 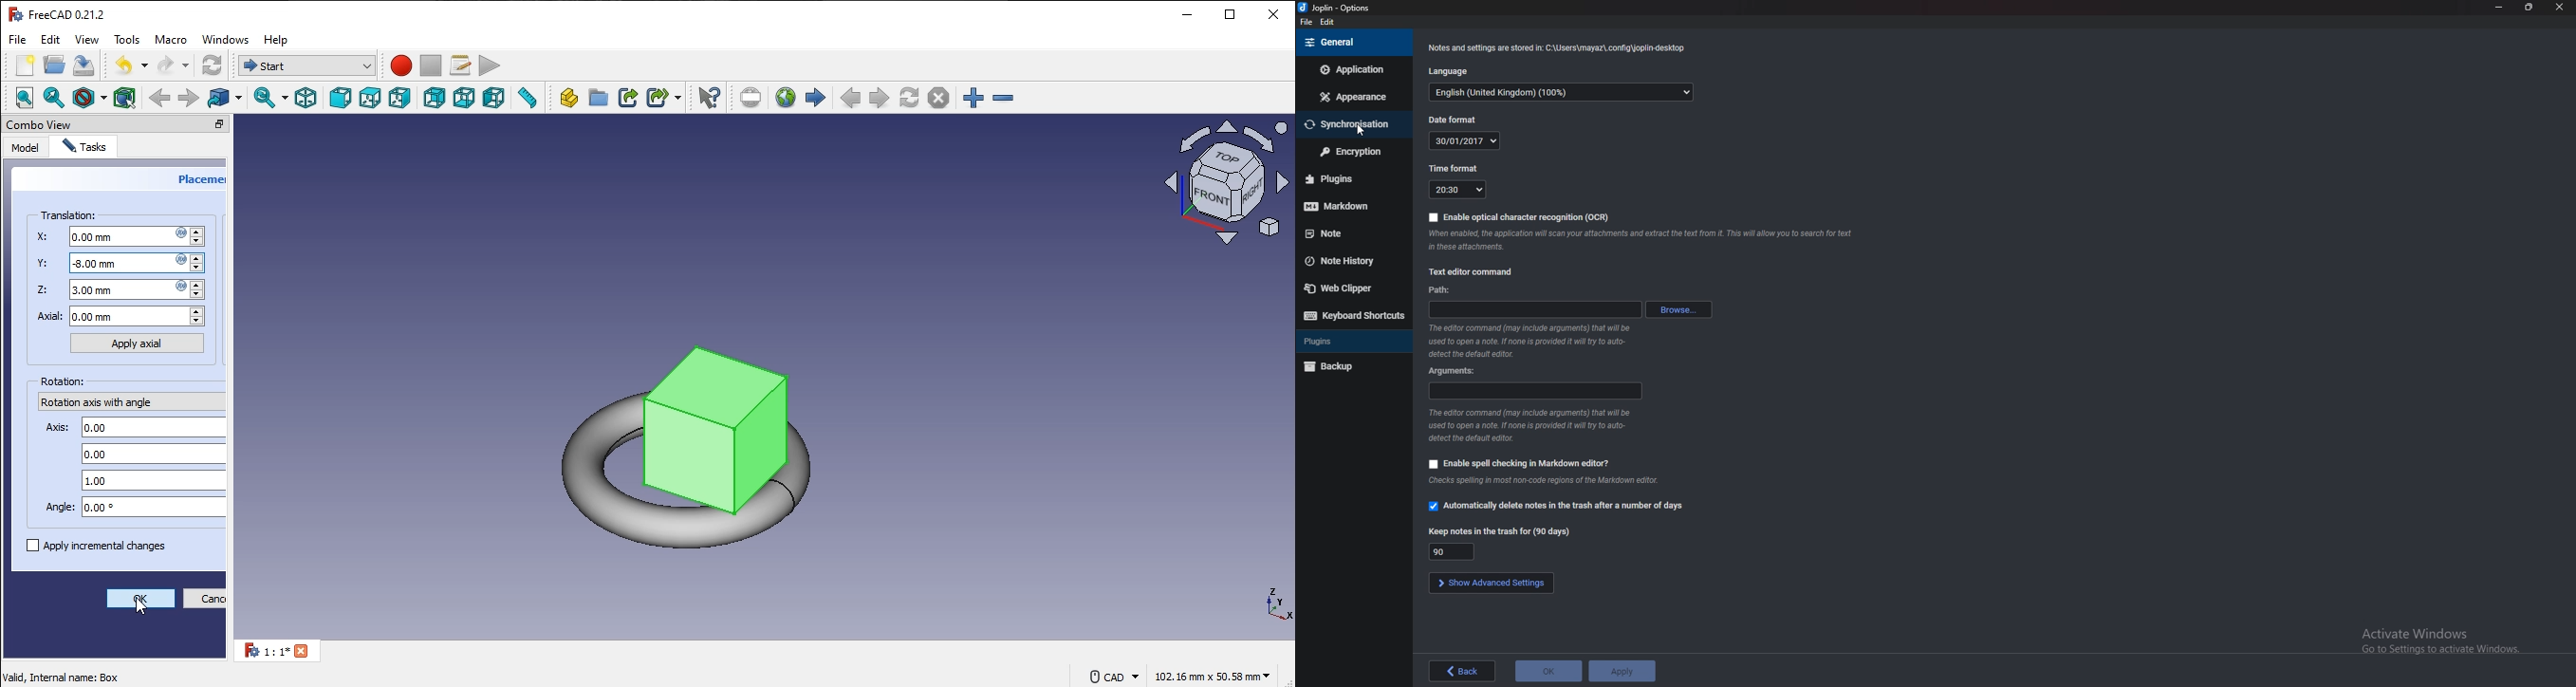 I want to click on time format, so click(x=1459, y=189).